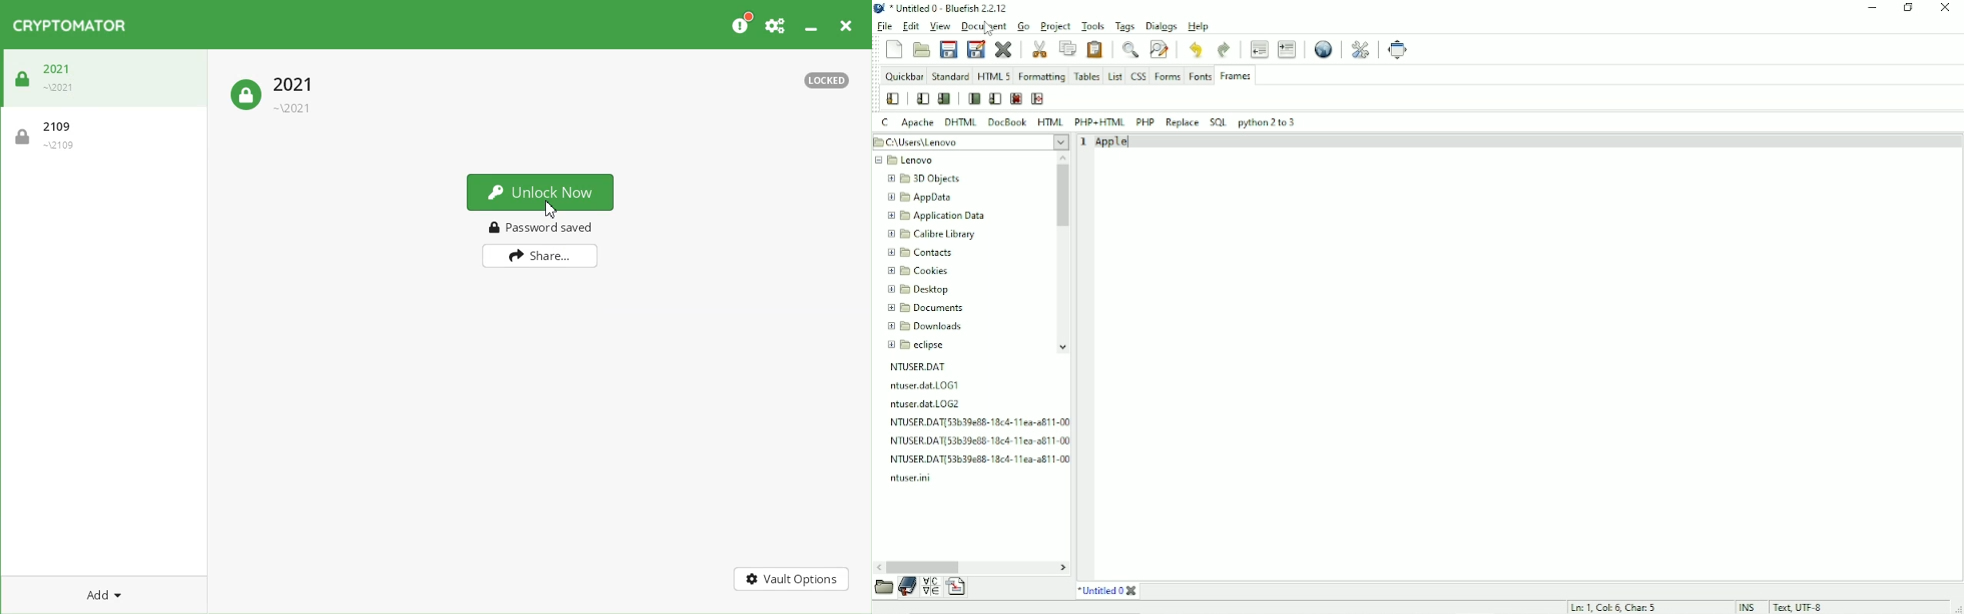  Describe the element at coordinates (1258, 47) in the screenshot. I see `Unindent` at that location.